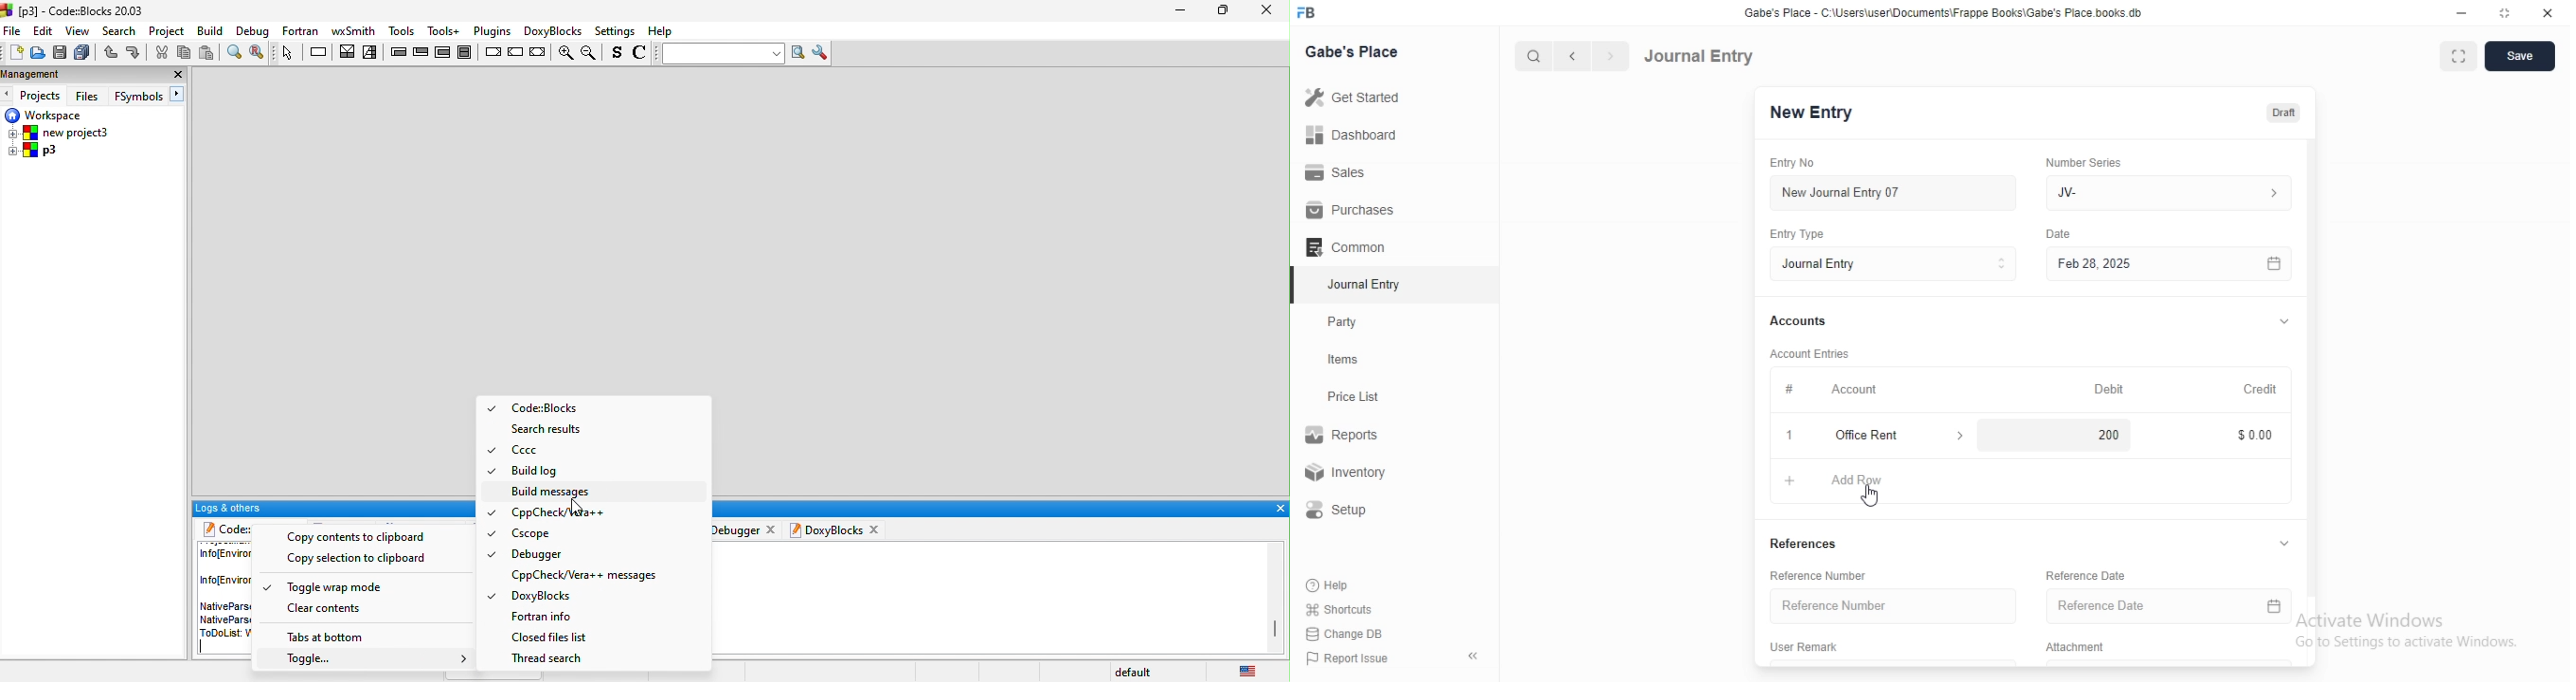 This screenshot has height=700, width=2576. Describe the element at coordinates (2259, 387) in the screenshot. I see `Credit` at that location.